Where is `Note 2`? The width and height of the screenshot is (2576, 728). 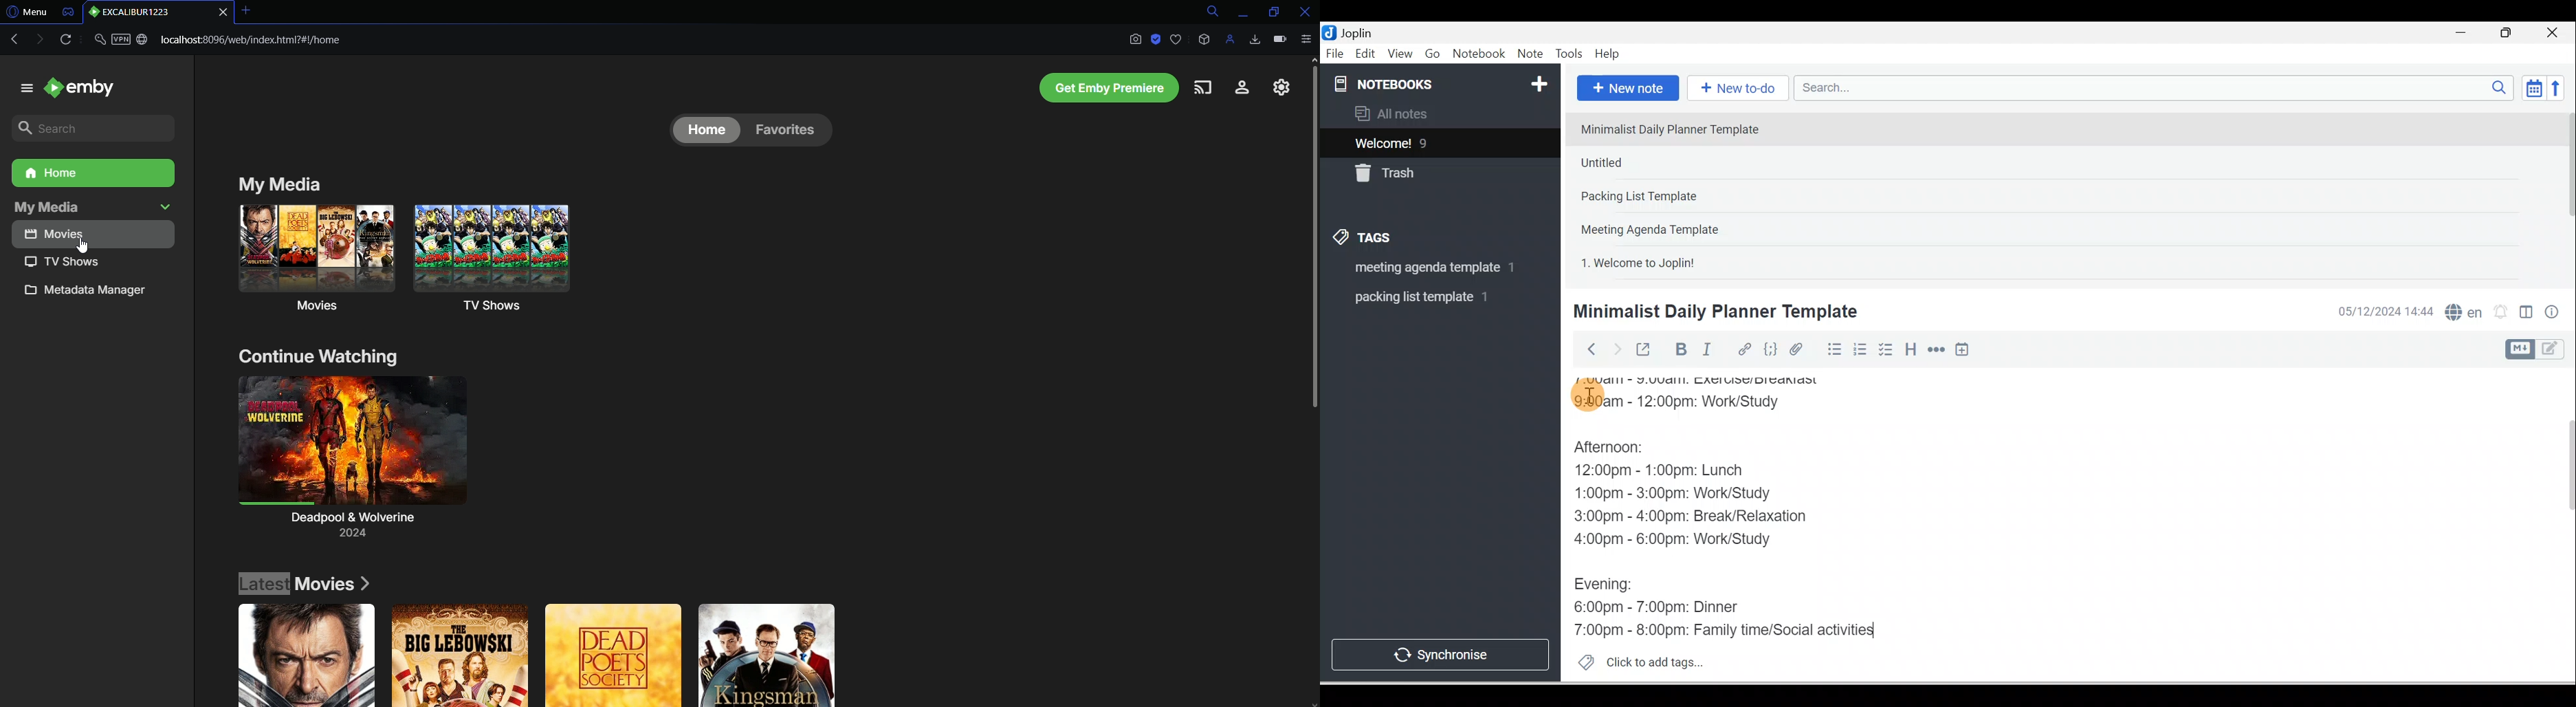 Note 2 is located at coordinates (1666, 162).